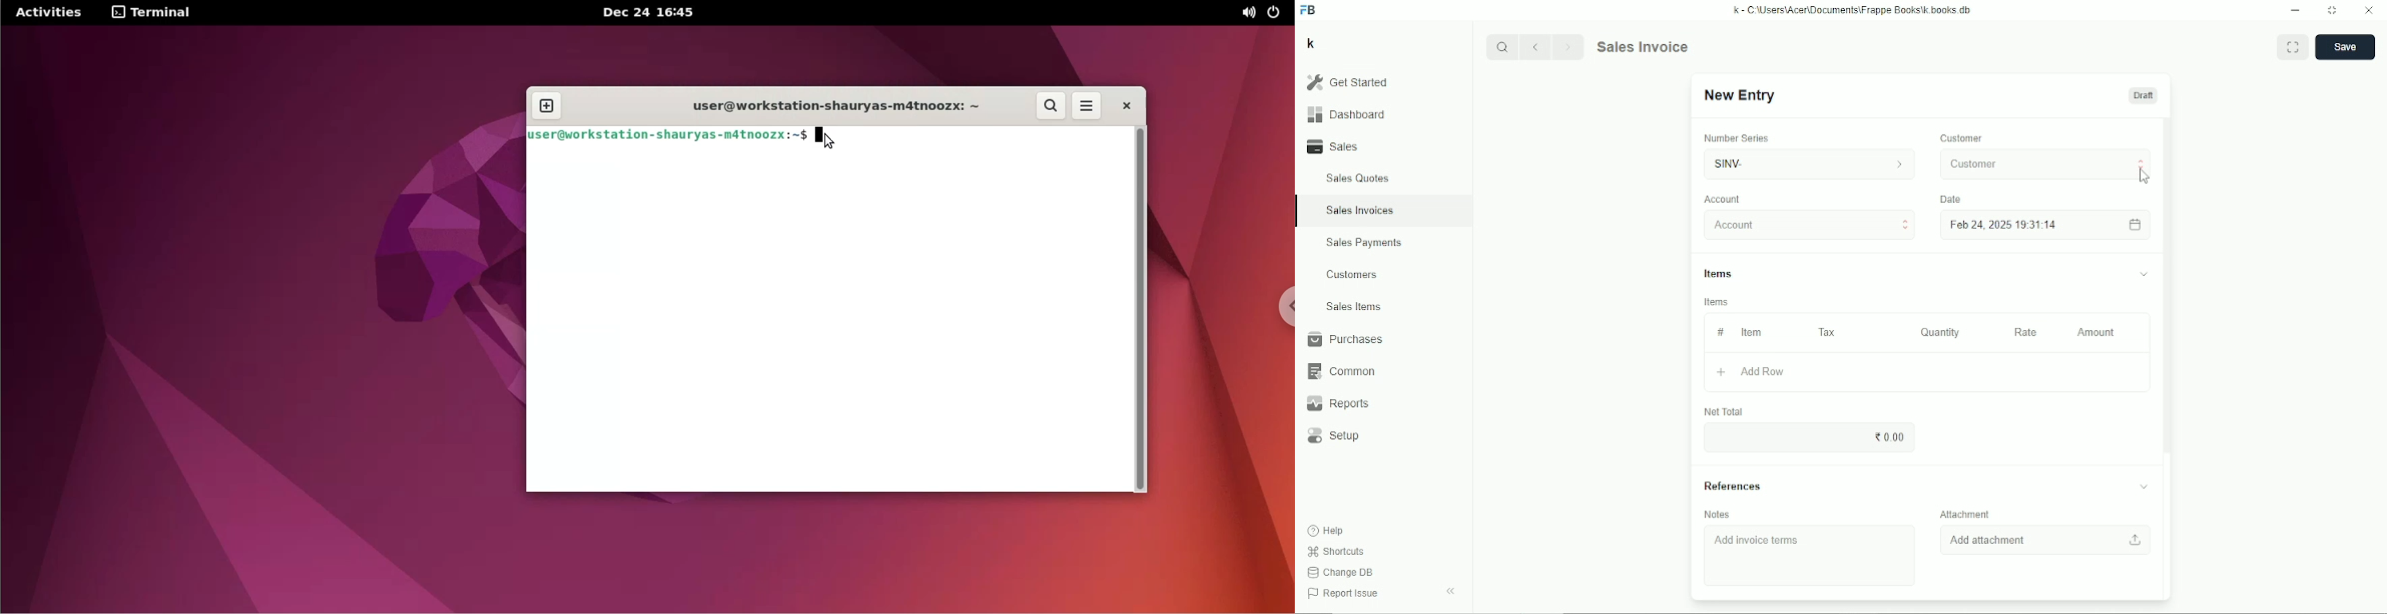 This screenshot has height=616, width=2408. I want to click on Sales payments, so click(1367, 243).